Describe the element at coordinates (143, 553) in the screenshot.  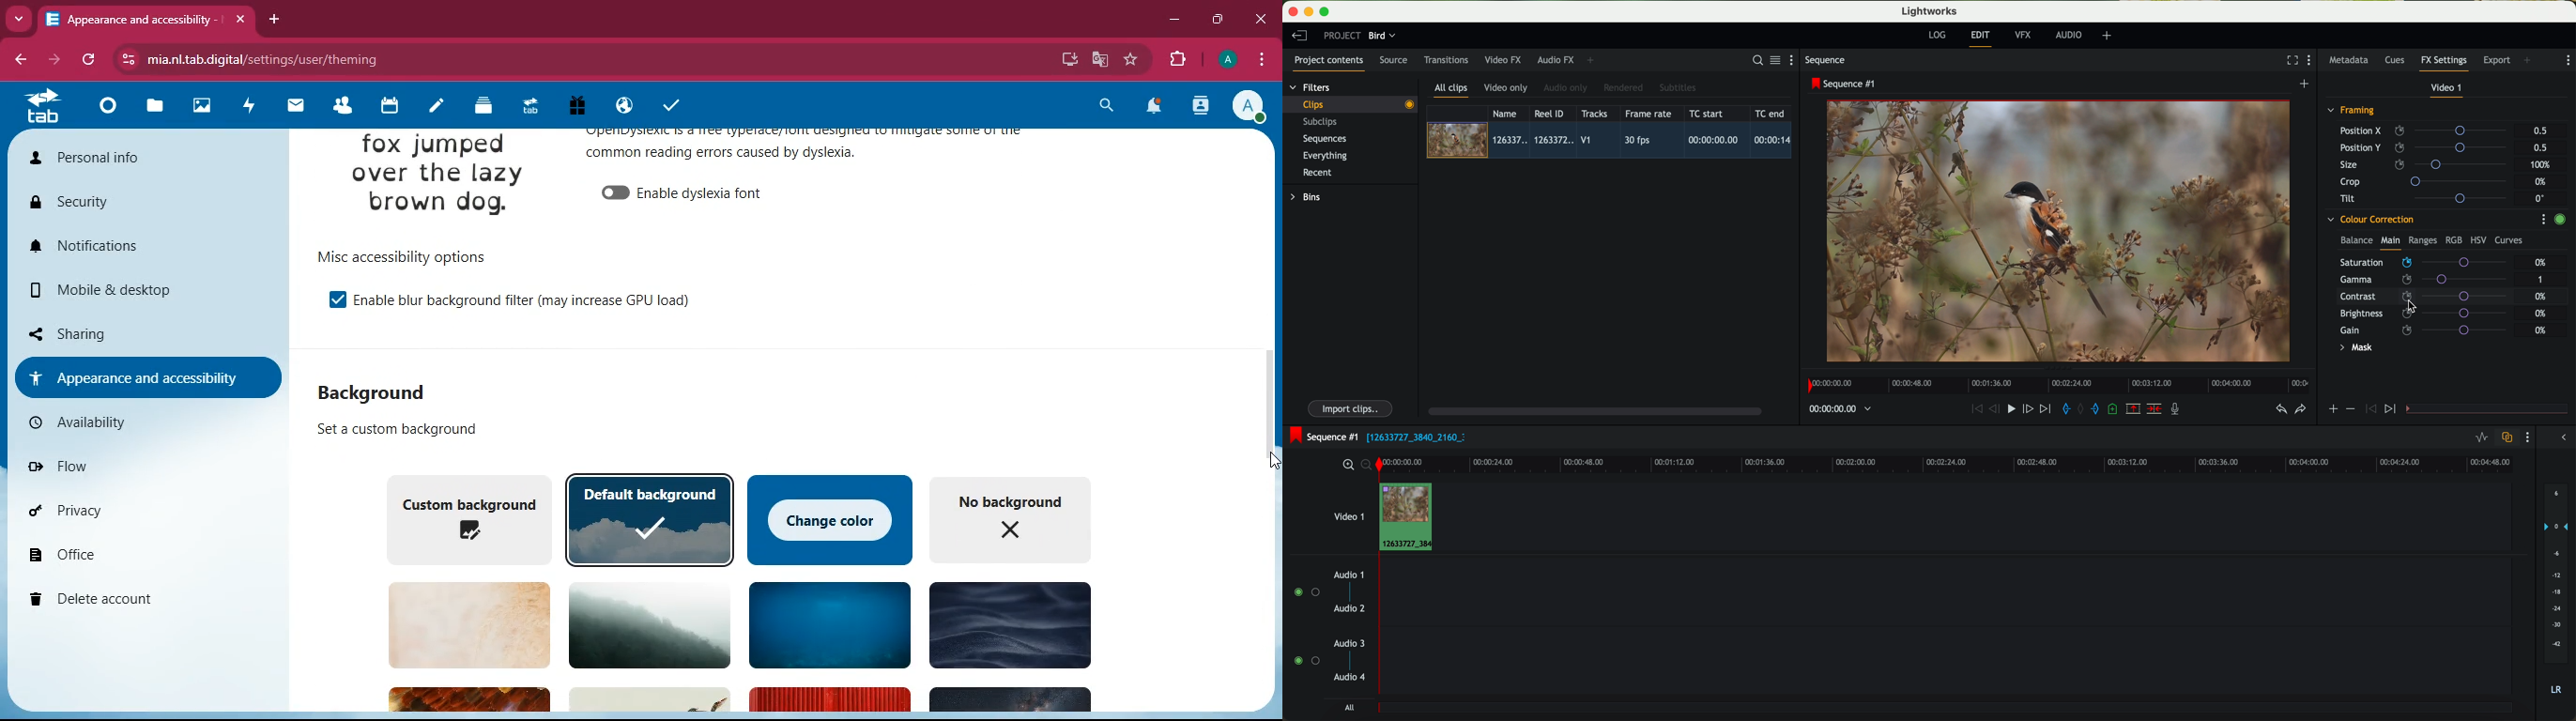
I see `office` at that location.